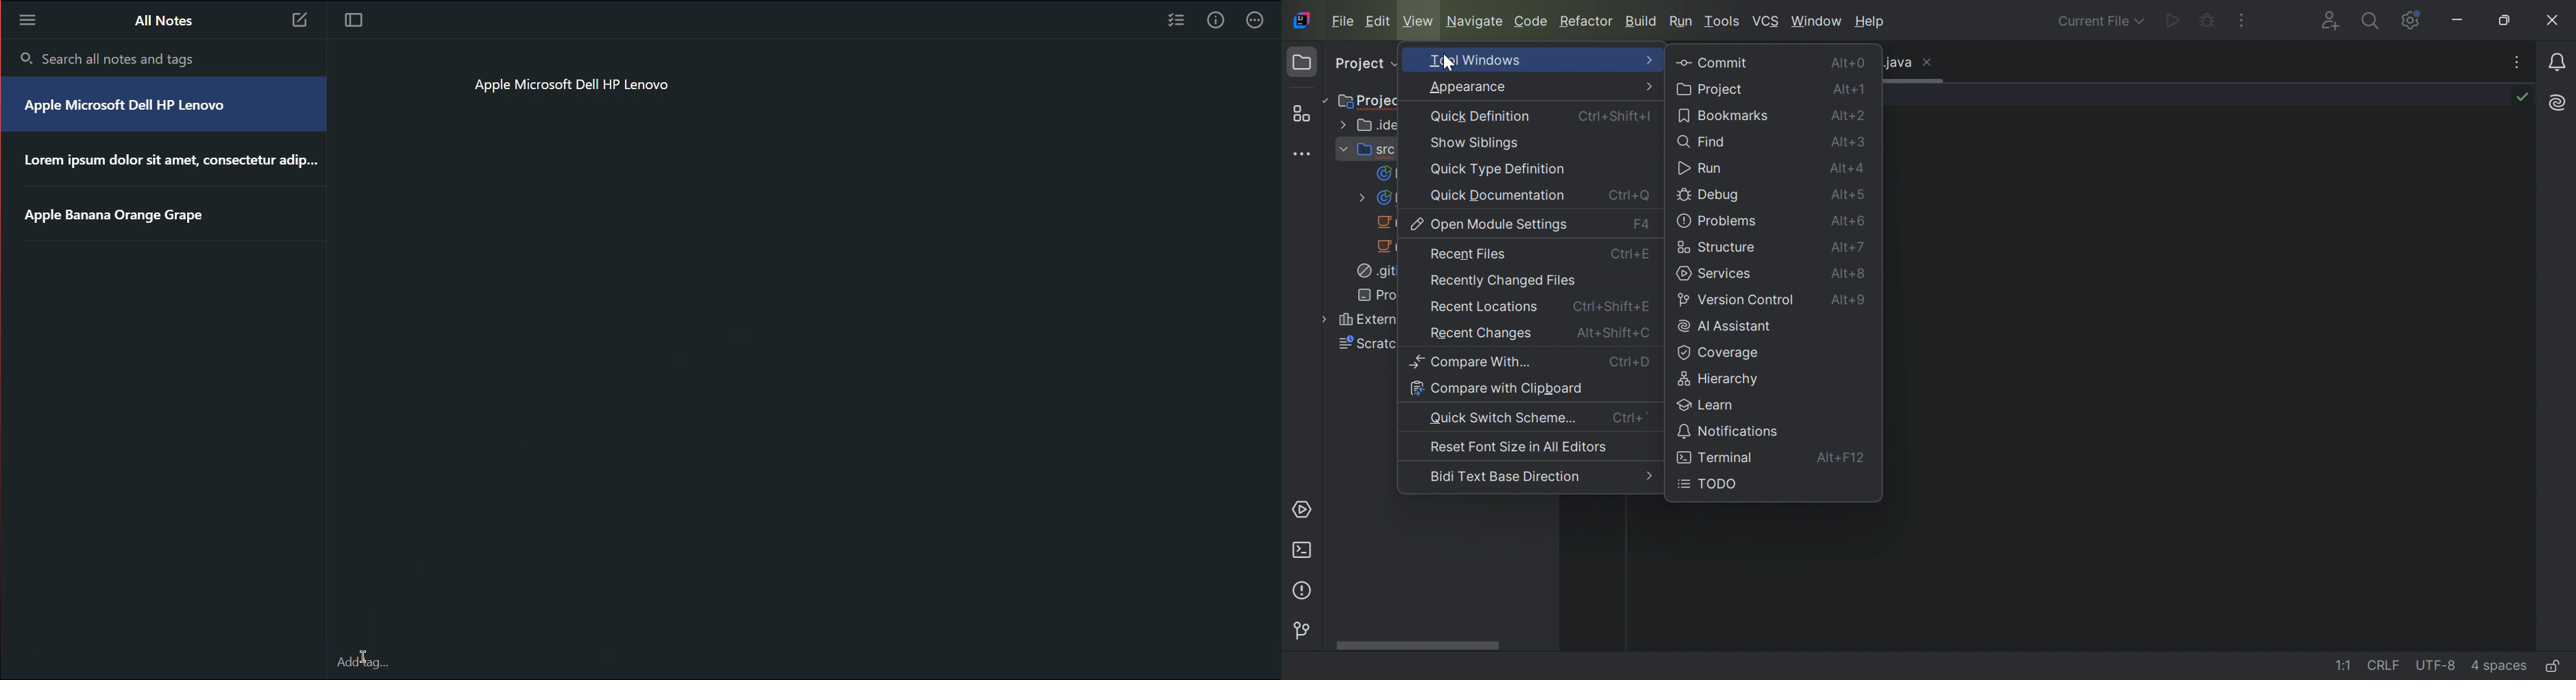 The width and height of the screenshot is (2576, 700). What do you see at coordinates (1496, 389) in the screenshot?
I see `Compare with clipboard` at bounding box center [1496, 389].